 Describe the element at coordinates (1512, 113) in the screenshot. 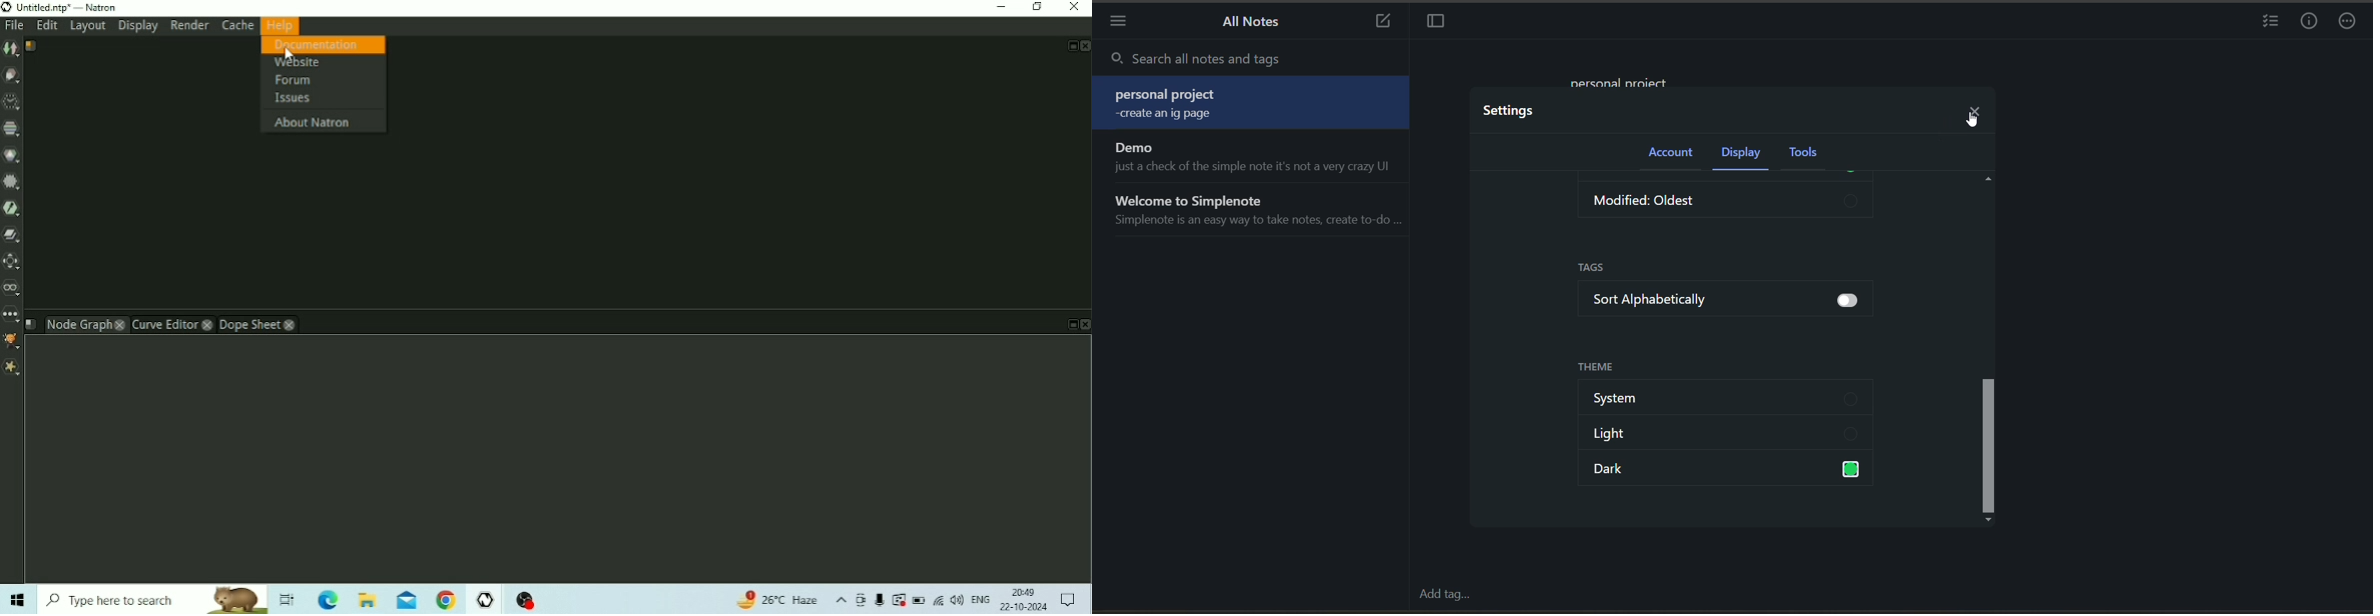

I see `settings` at that location.